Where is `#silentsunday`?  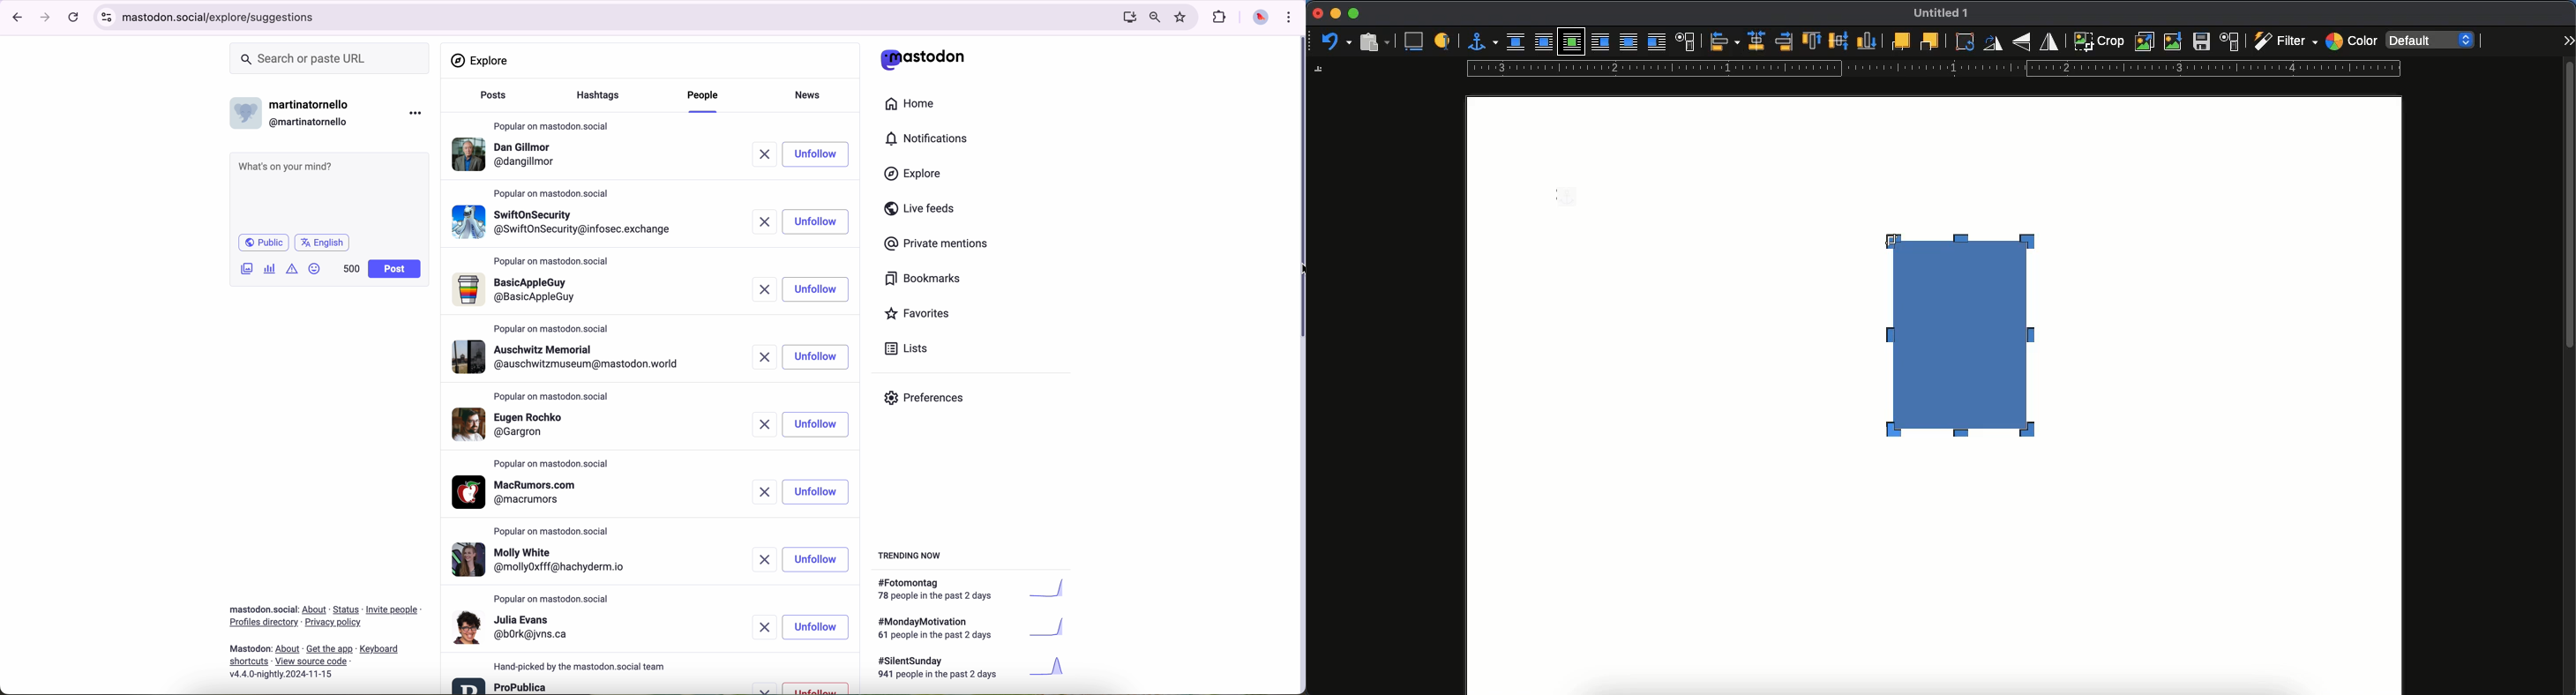 #silentsunday is located at coordinates (974, 669).